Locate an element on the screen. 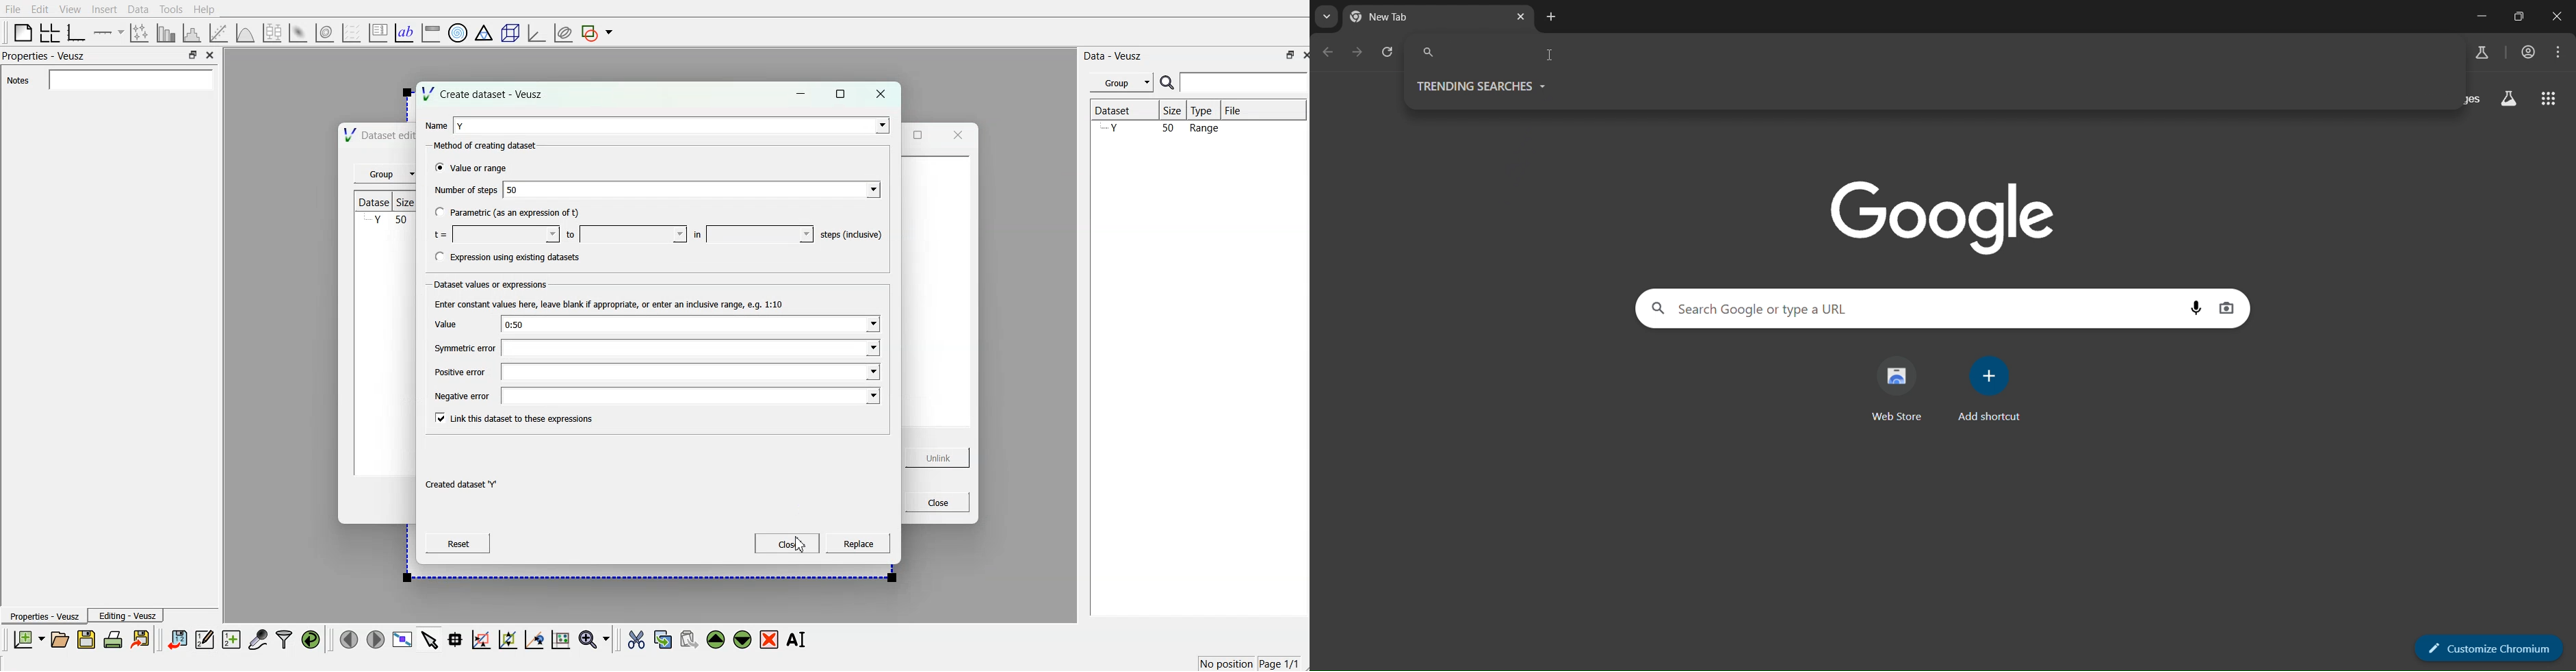 The width and height of the screenshot is (2576, 672). Link this dataset to these expressions is located at coordinates (524, 419).